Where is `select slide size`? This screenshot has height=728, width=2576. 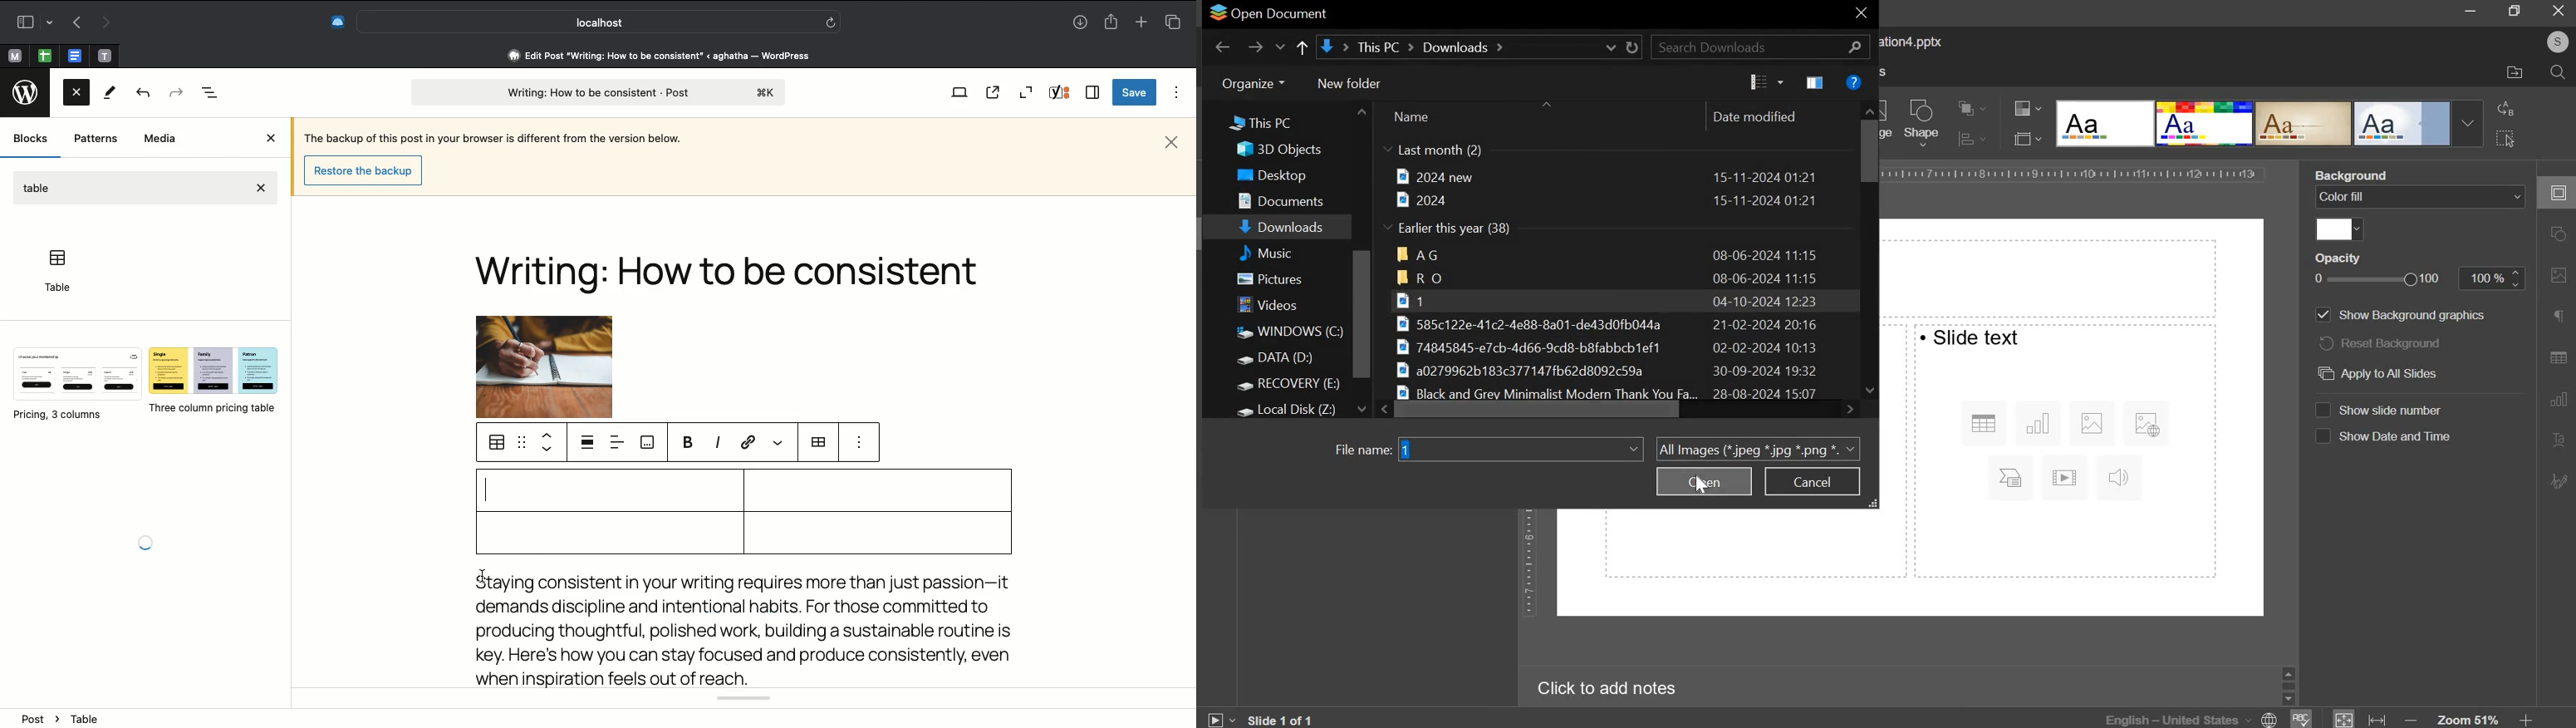
select slide size is located at coordinates (2024, 138).